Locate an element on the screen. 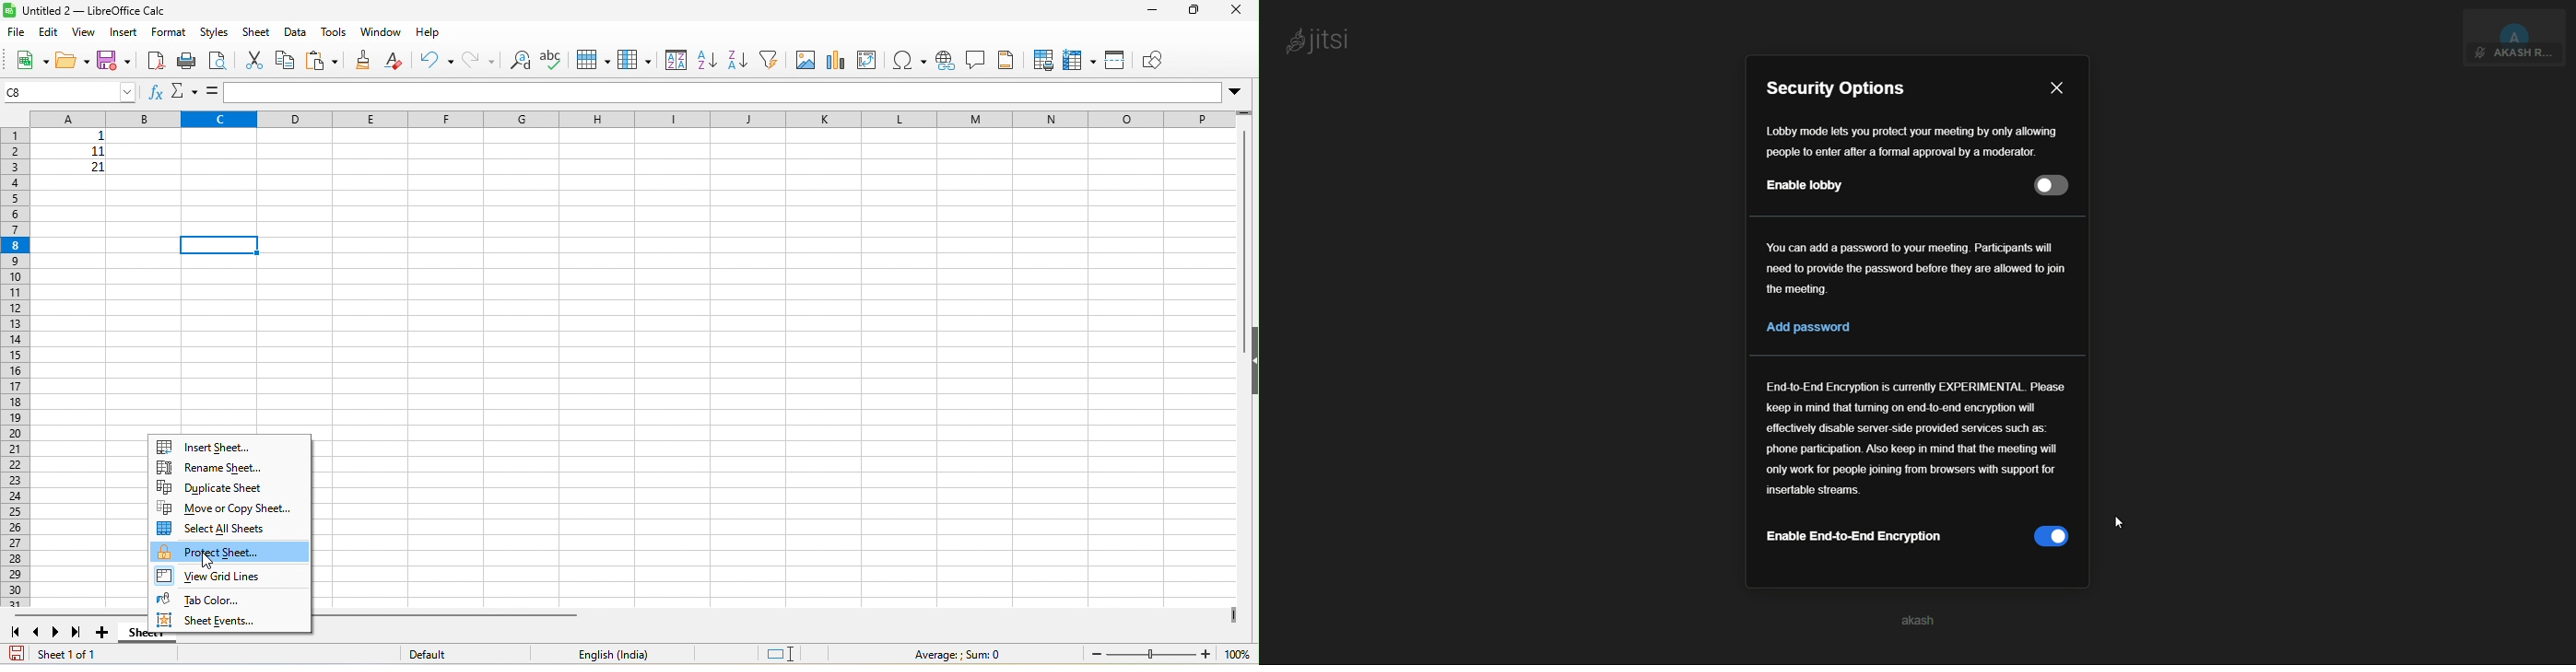  undo is located at coordinates (437, 61).